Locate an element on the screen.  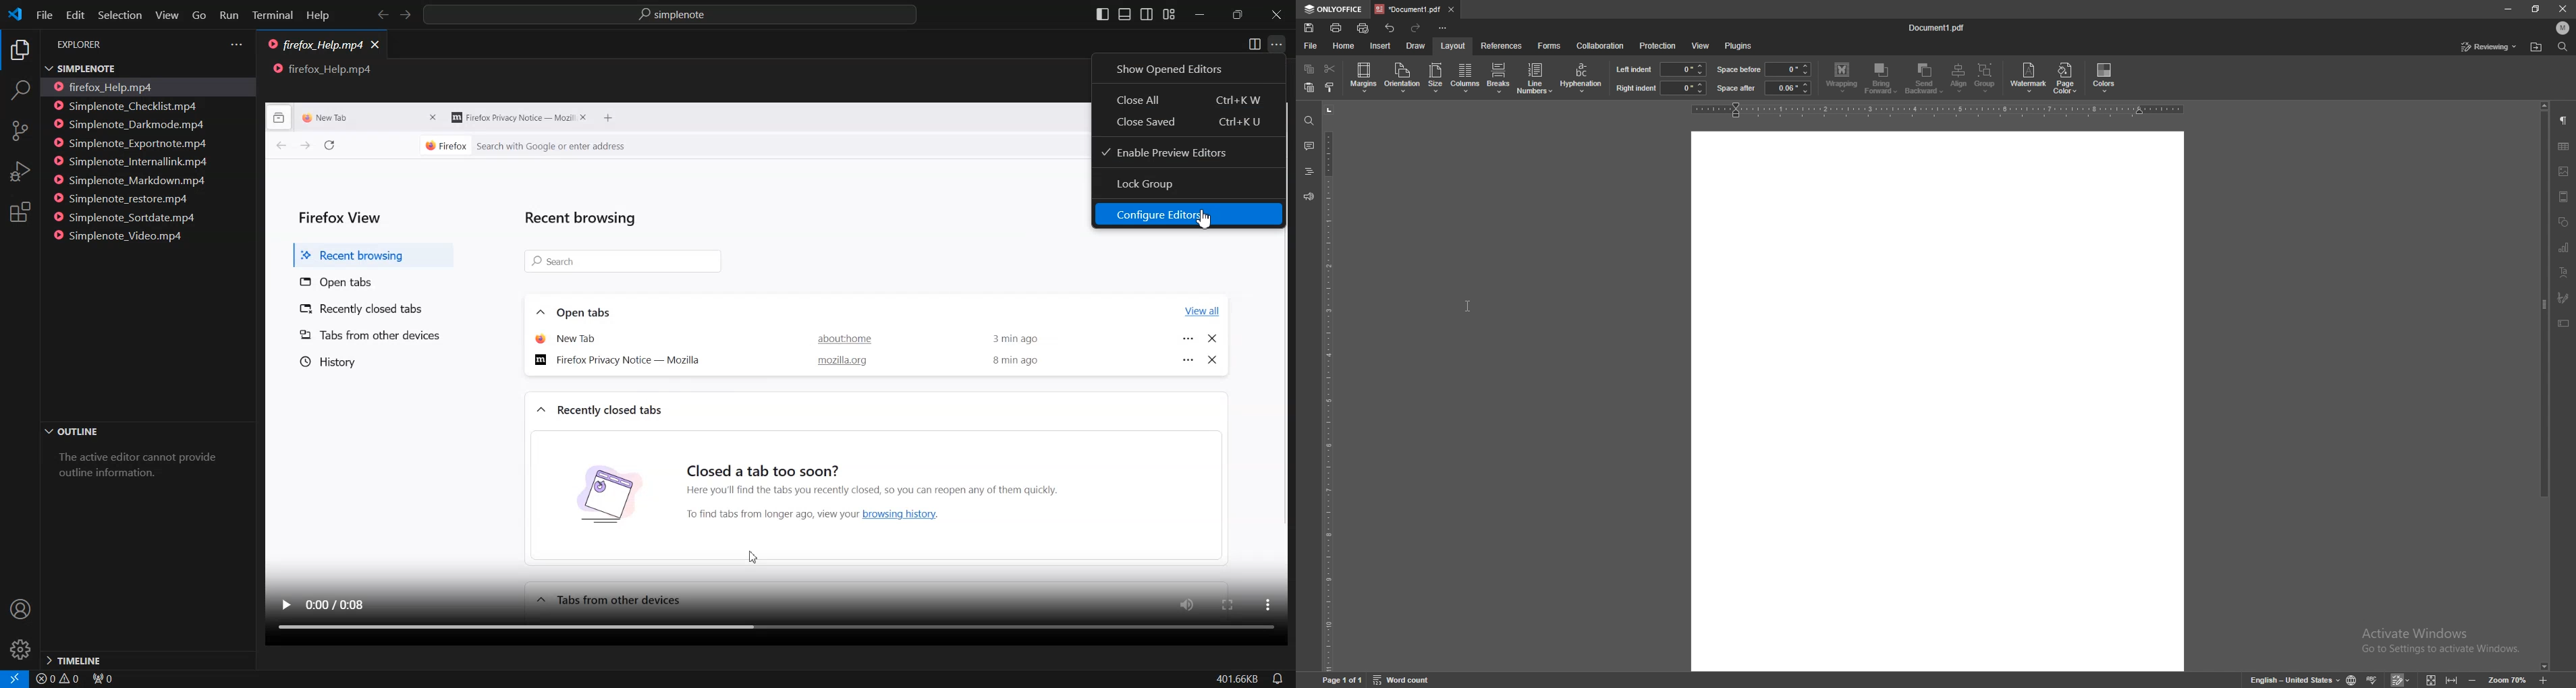
bring forward is located at coordinates (1882, 79).